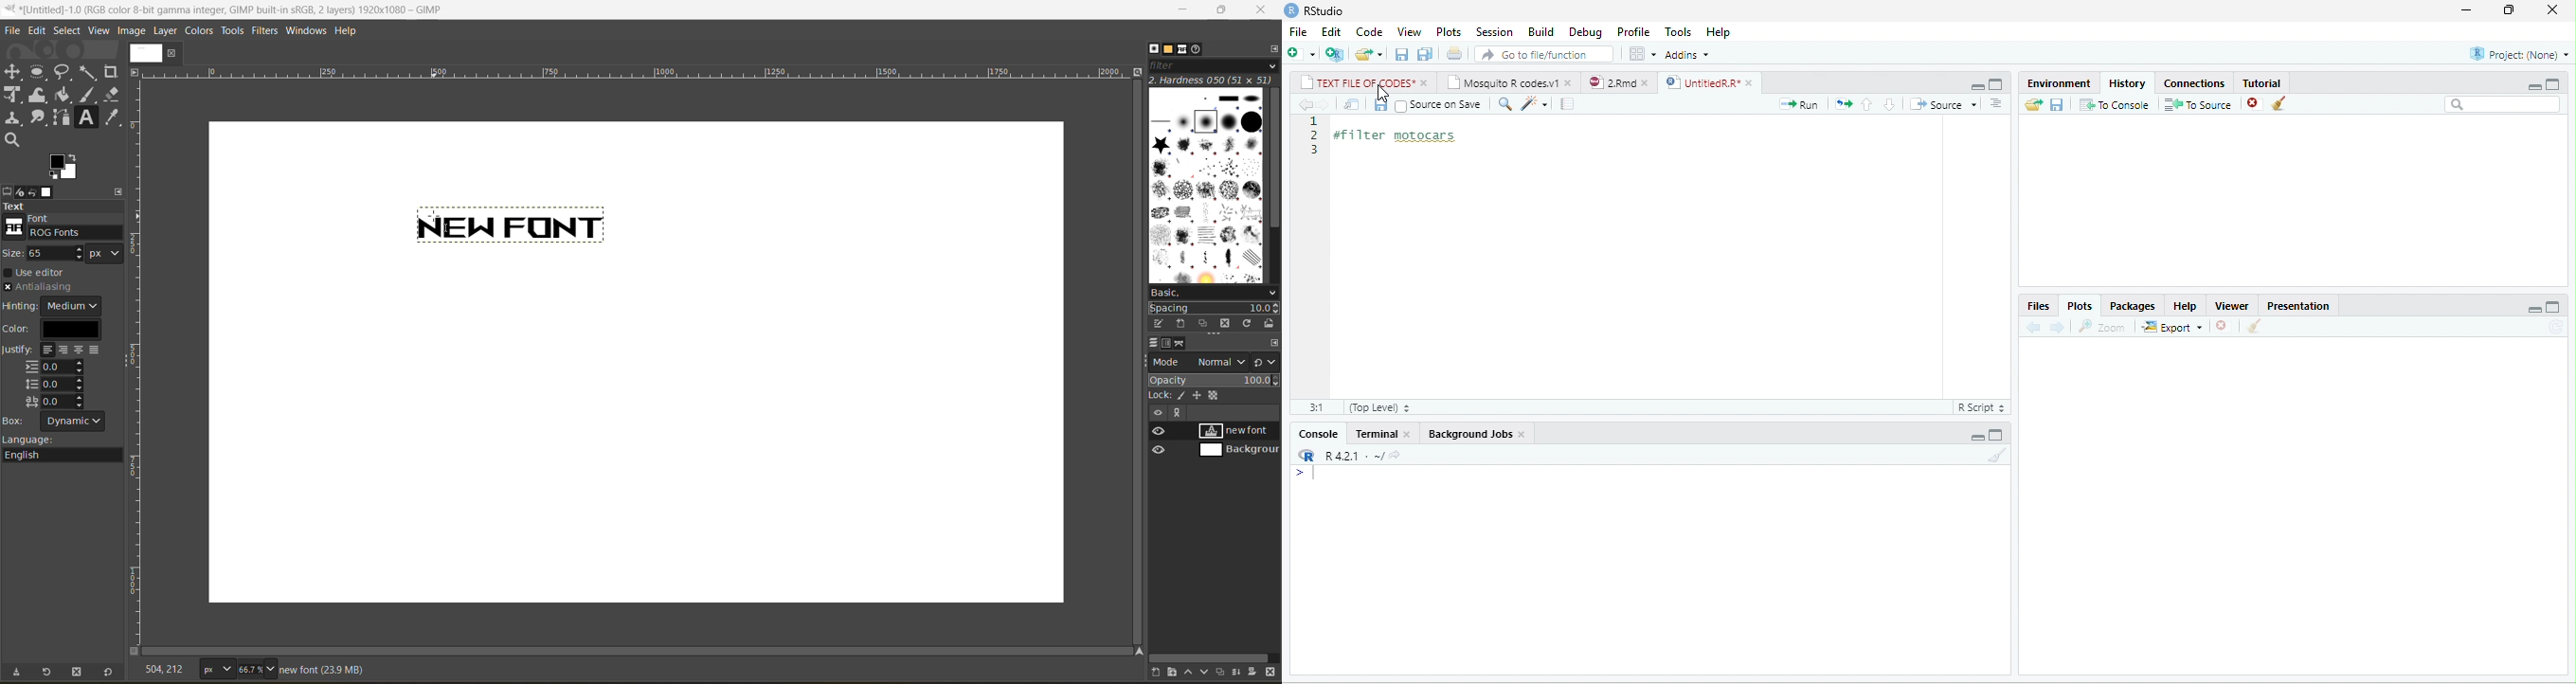 This screenshot has height=700, width=2576. What do you see at coordinates (1998, 455) in the screenshot?
I see `clear` at bounding box center [1998, 455].